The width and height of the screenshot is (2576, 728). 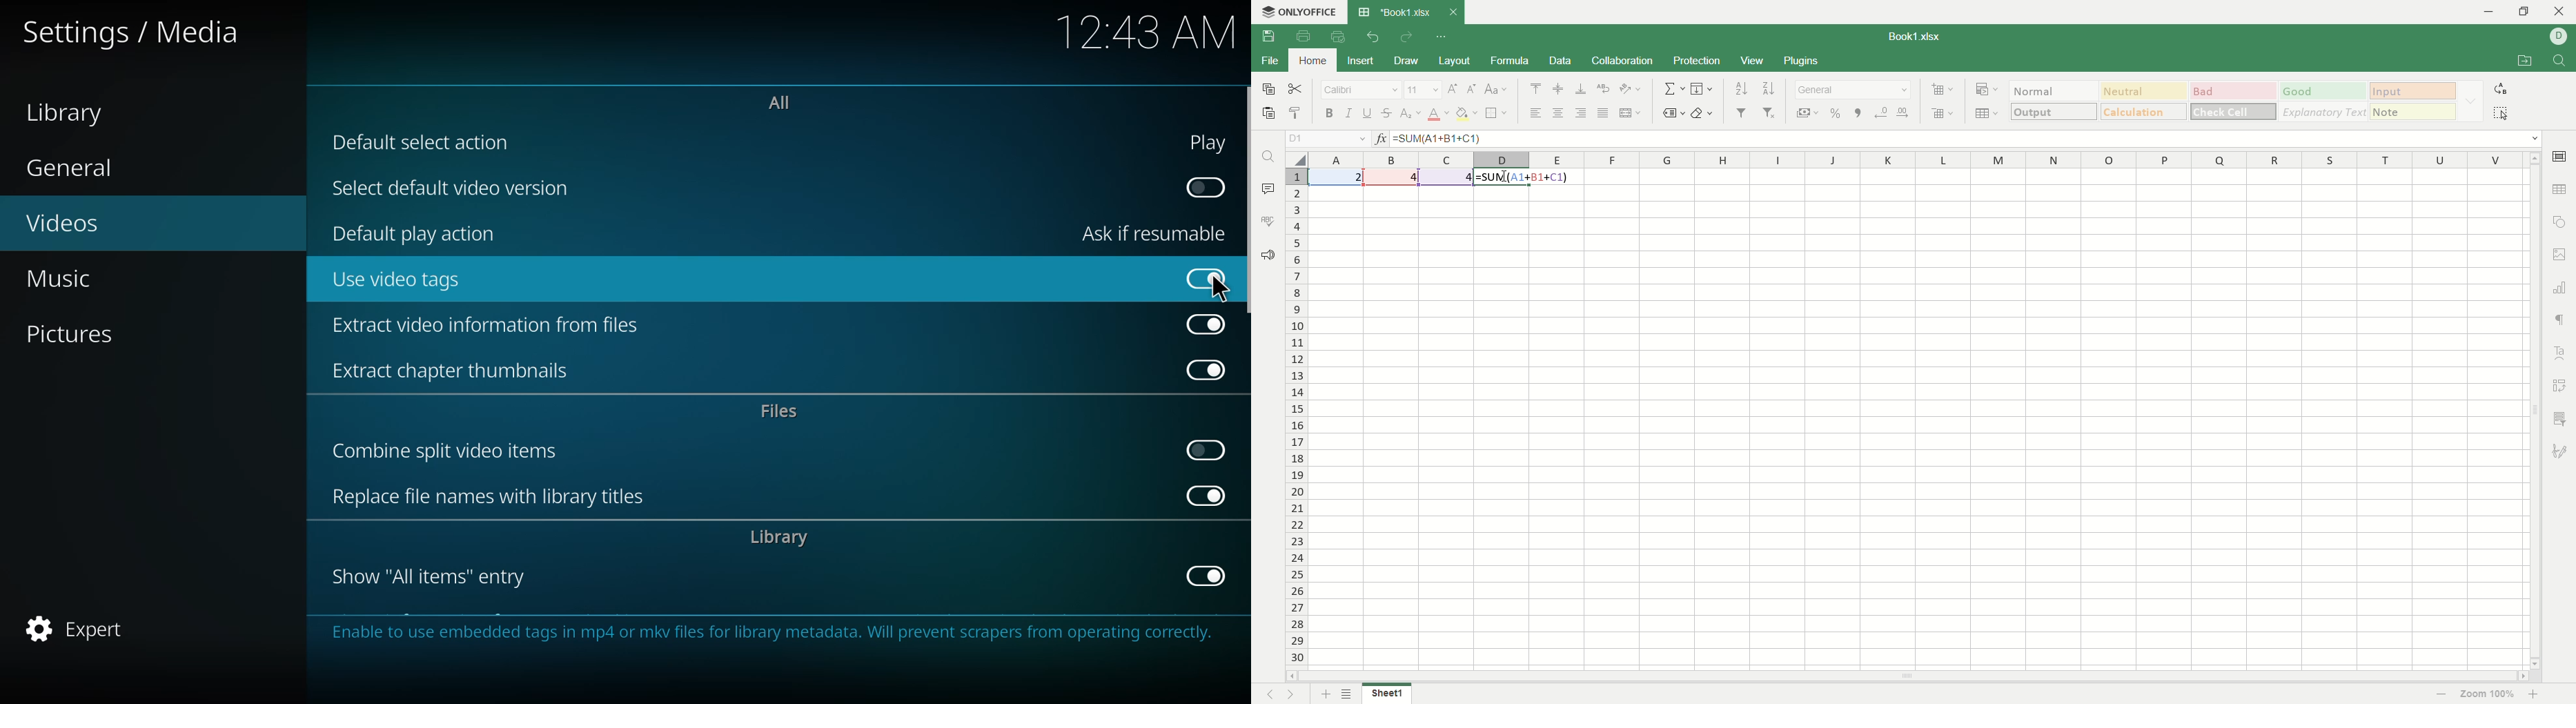 What do you see at coordinates (68, 280) in the screenshot?
I see `music` at bounding box center [68, 280].